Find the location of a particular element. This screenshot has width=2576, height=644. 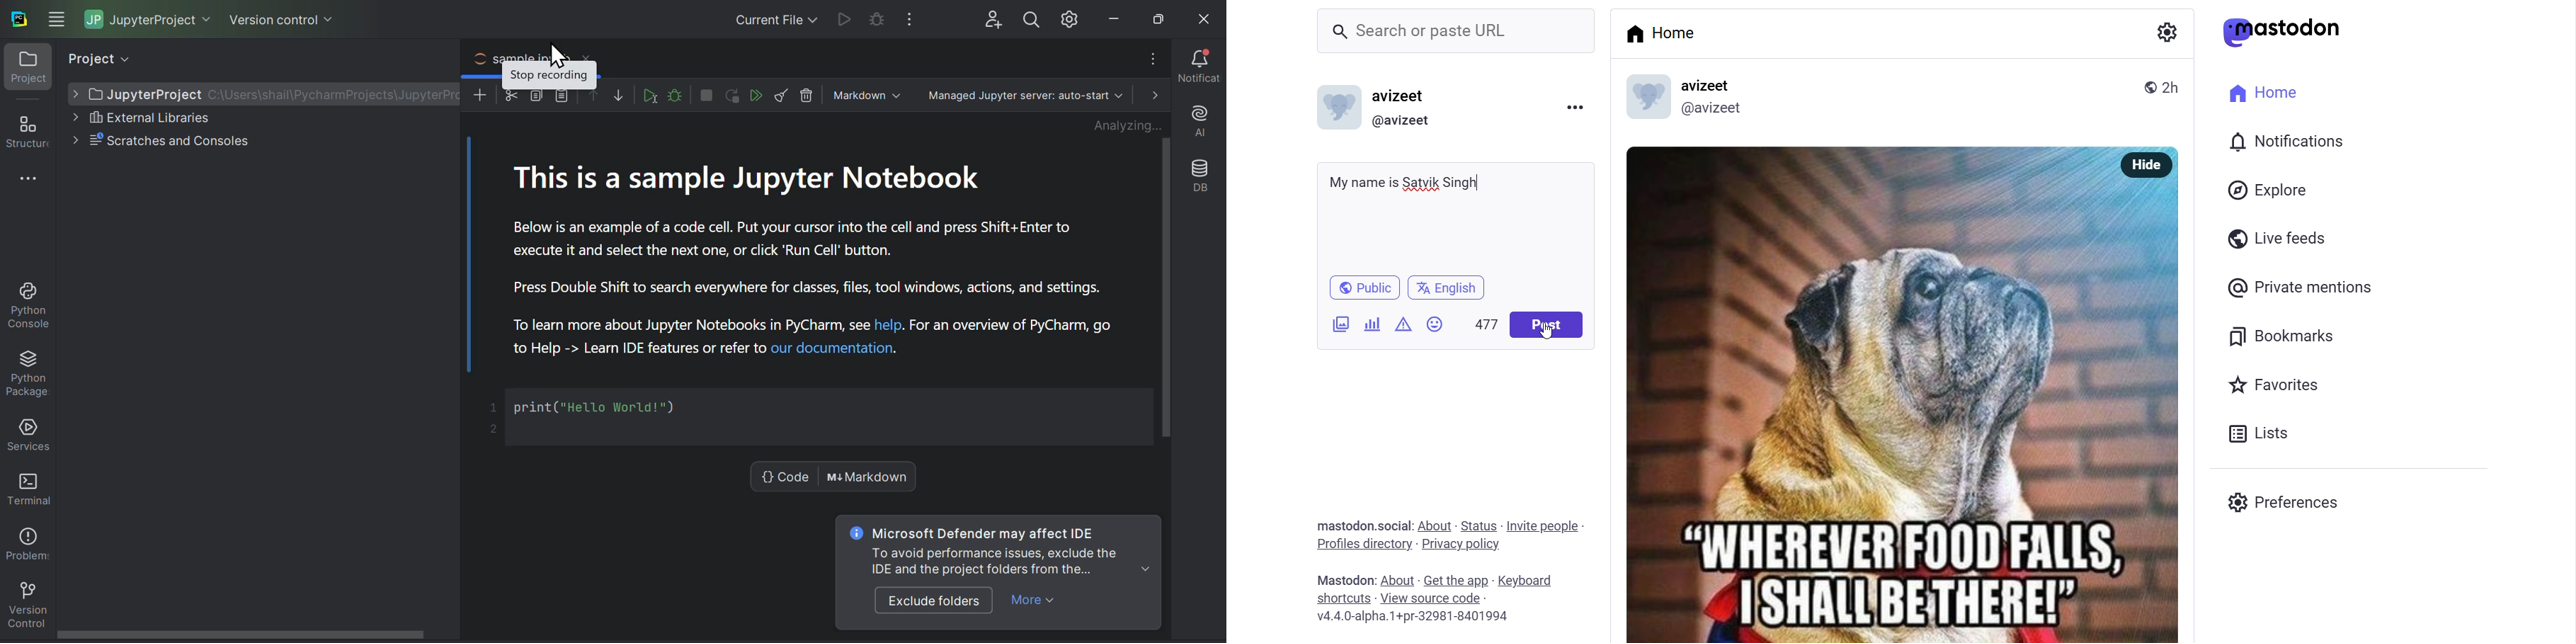

Settings is located at coordinates (1069, 17).